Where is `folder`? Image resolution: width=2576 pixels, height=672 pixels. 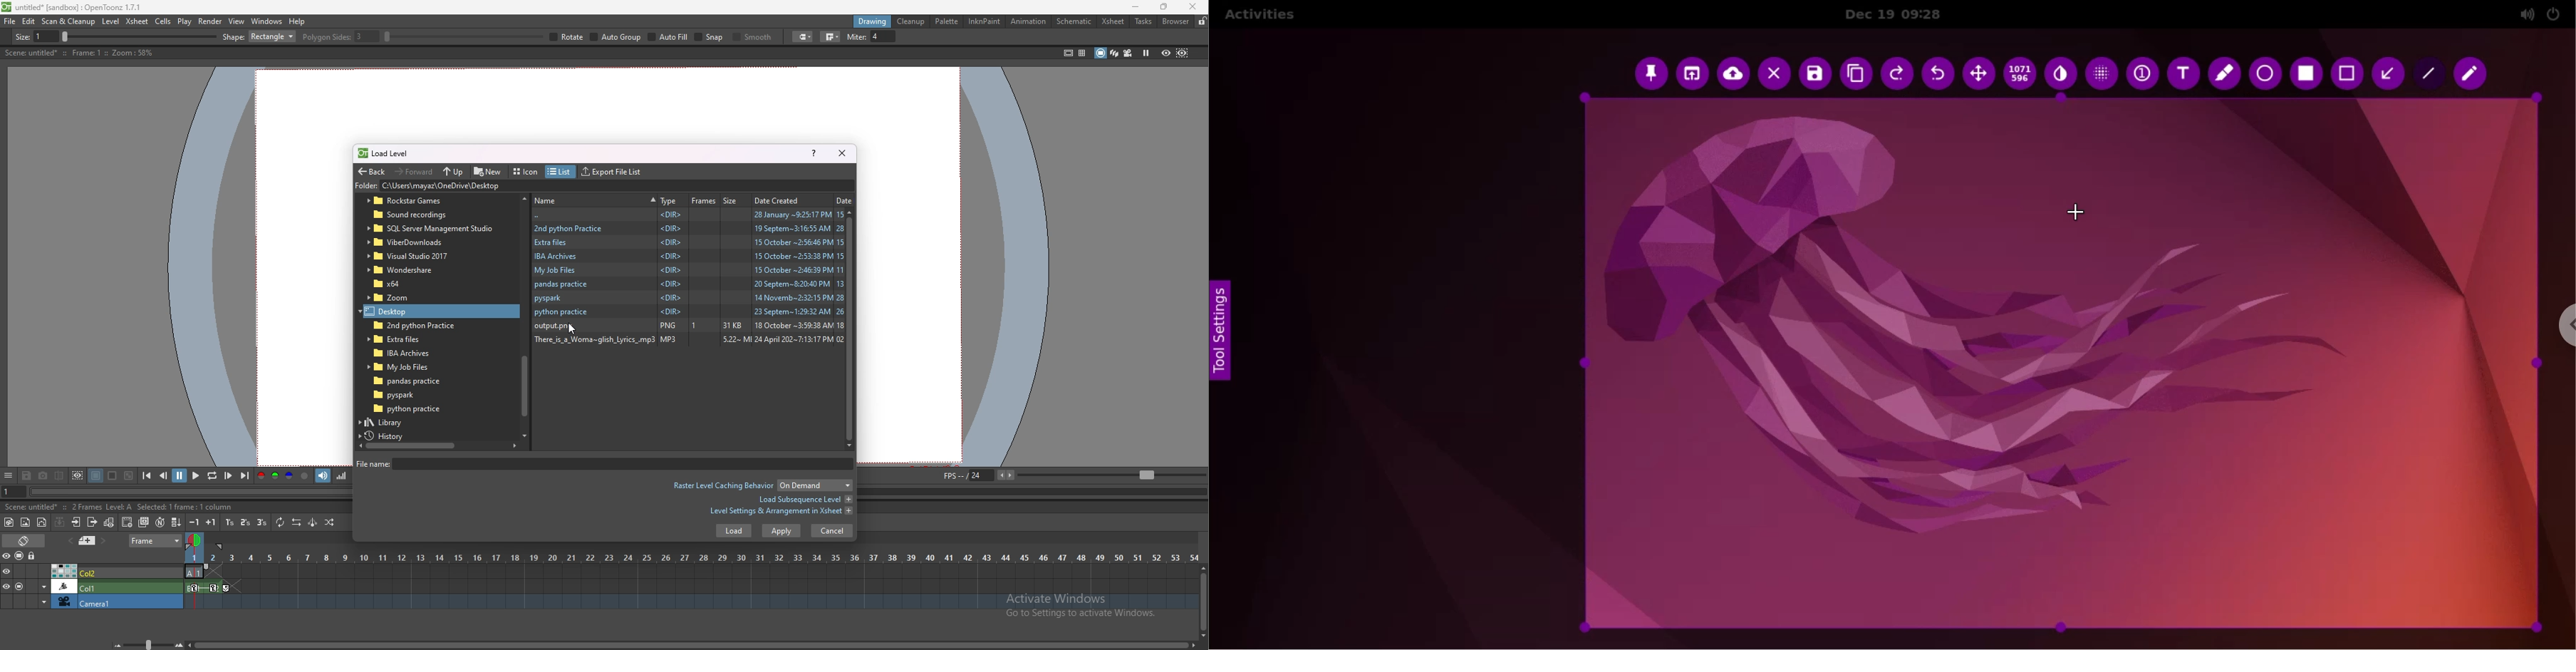 folder is located at coordinates (405, 367).